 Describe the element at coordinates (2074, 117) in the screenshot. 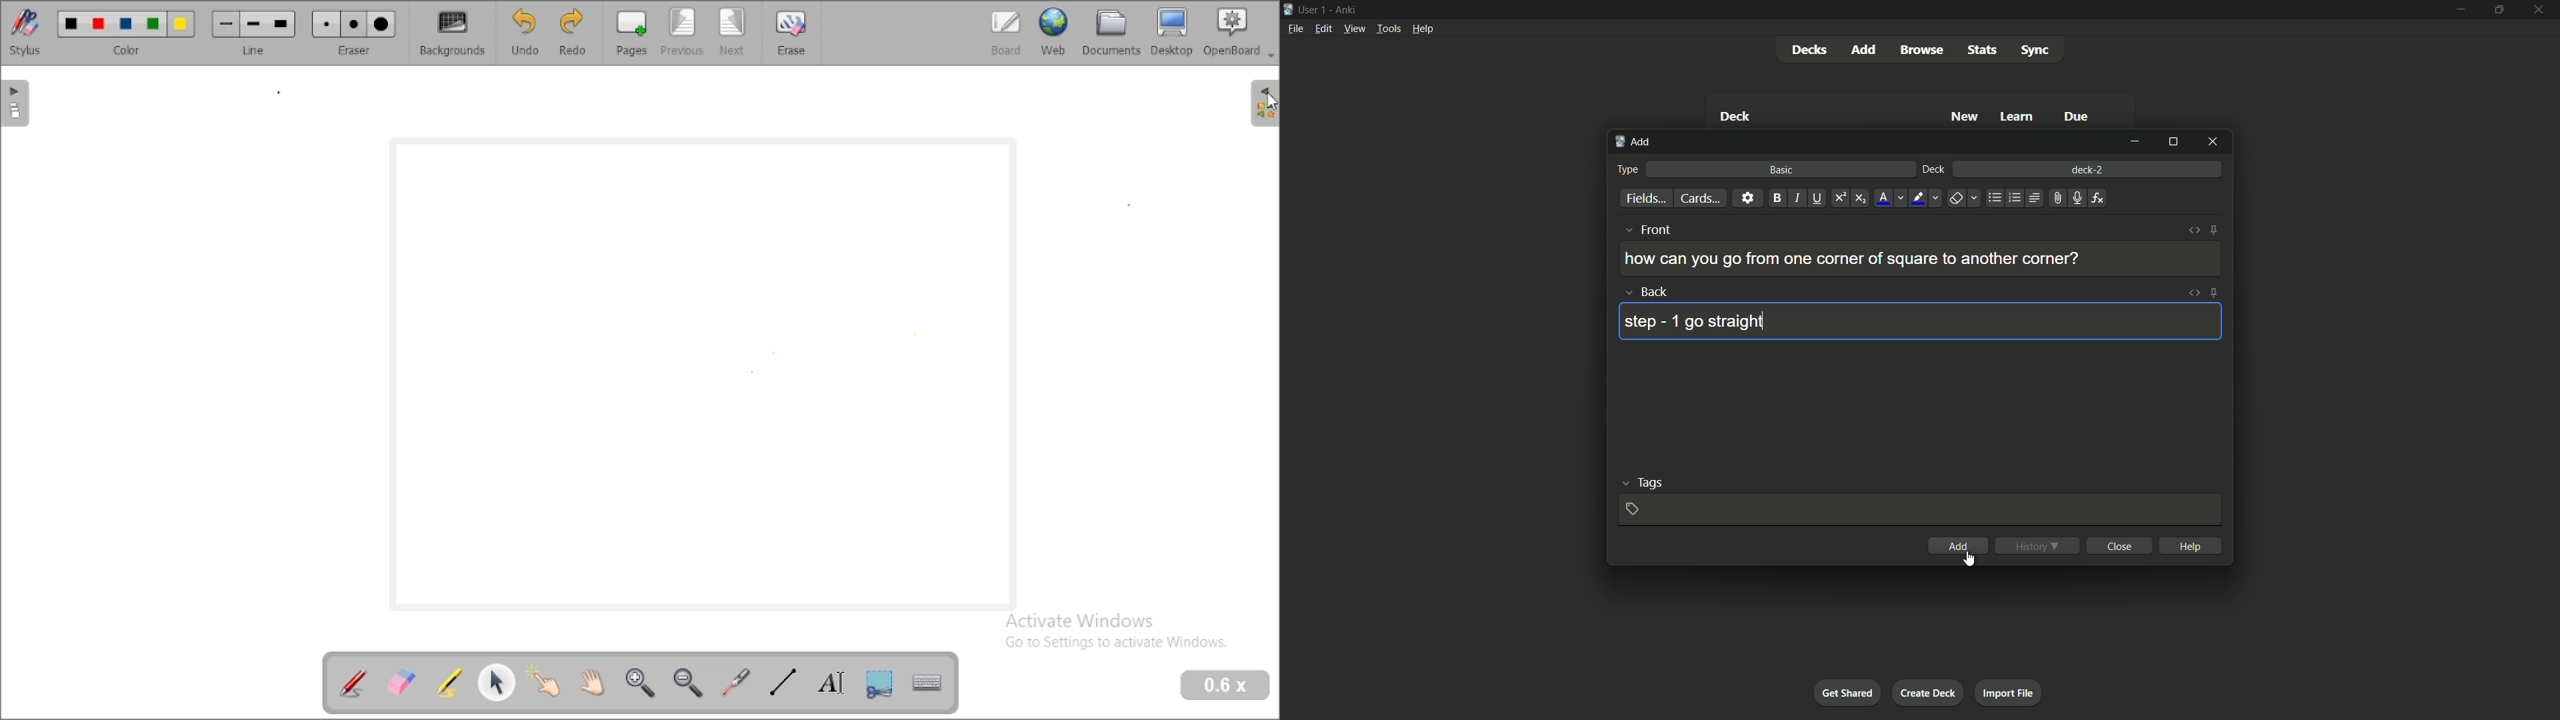

I see `due` at that location.